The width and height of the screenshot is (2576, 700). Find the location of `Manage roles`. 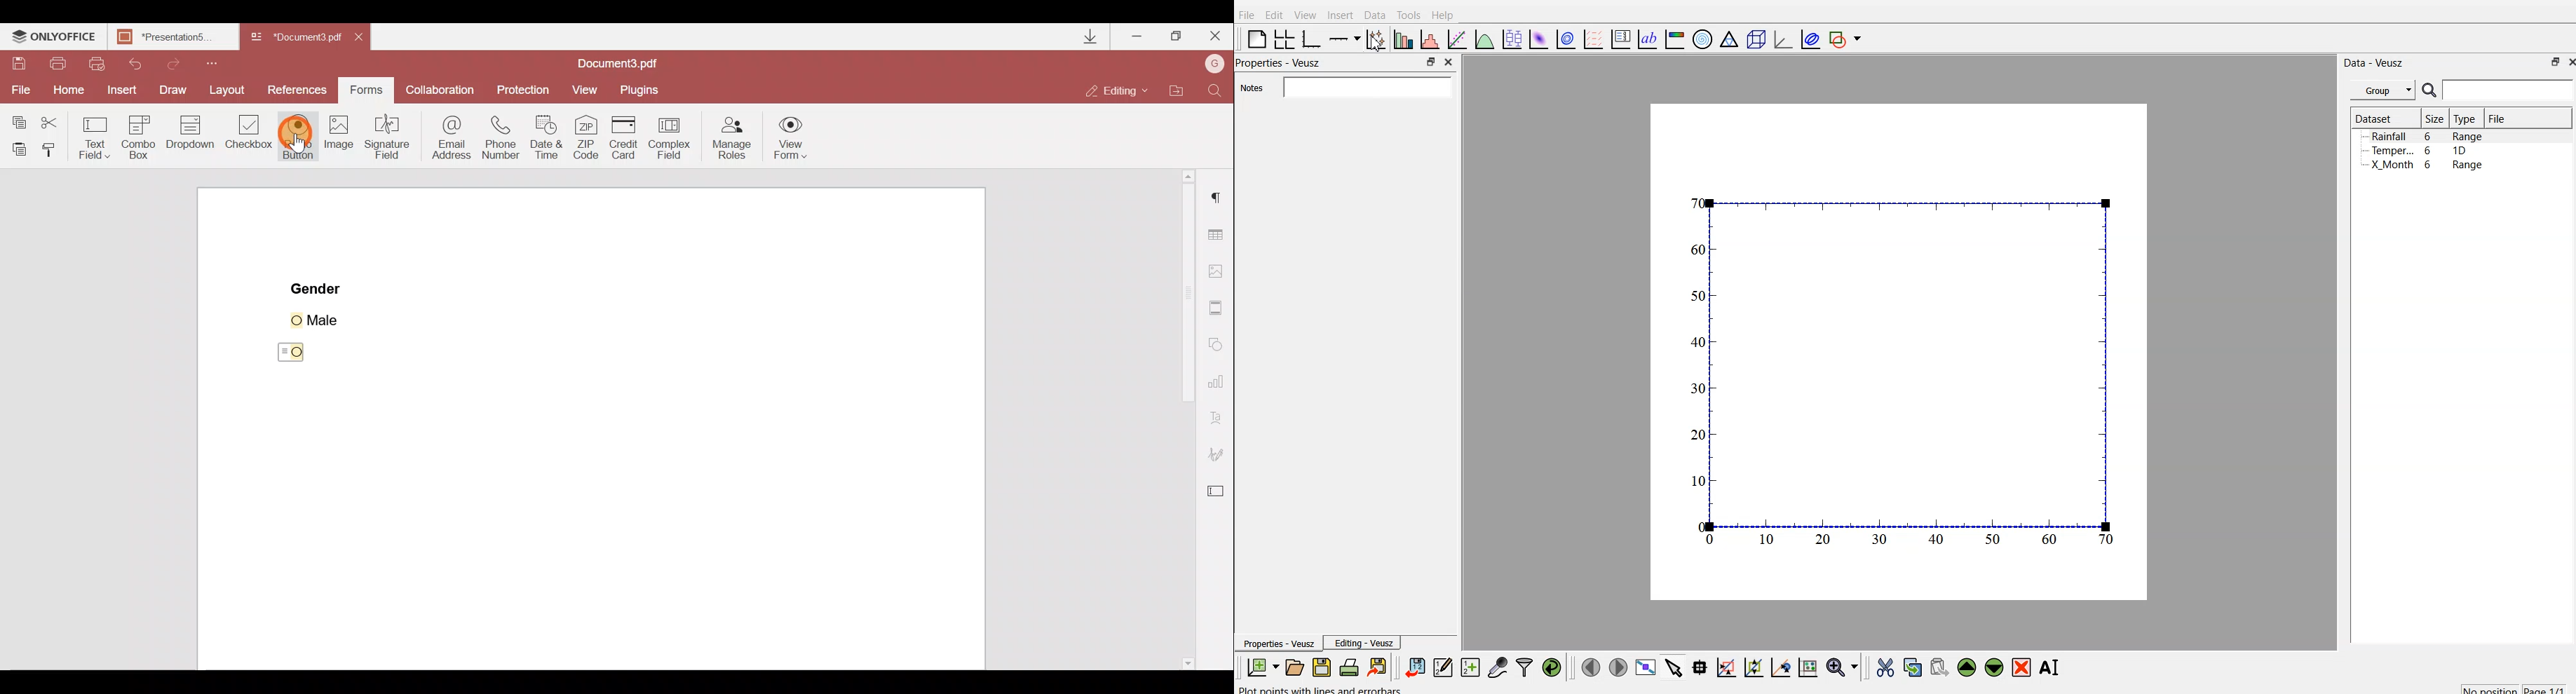

Manage roles is located at coordinates (728, 138).